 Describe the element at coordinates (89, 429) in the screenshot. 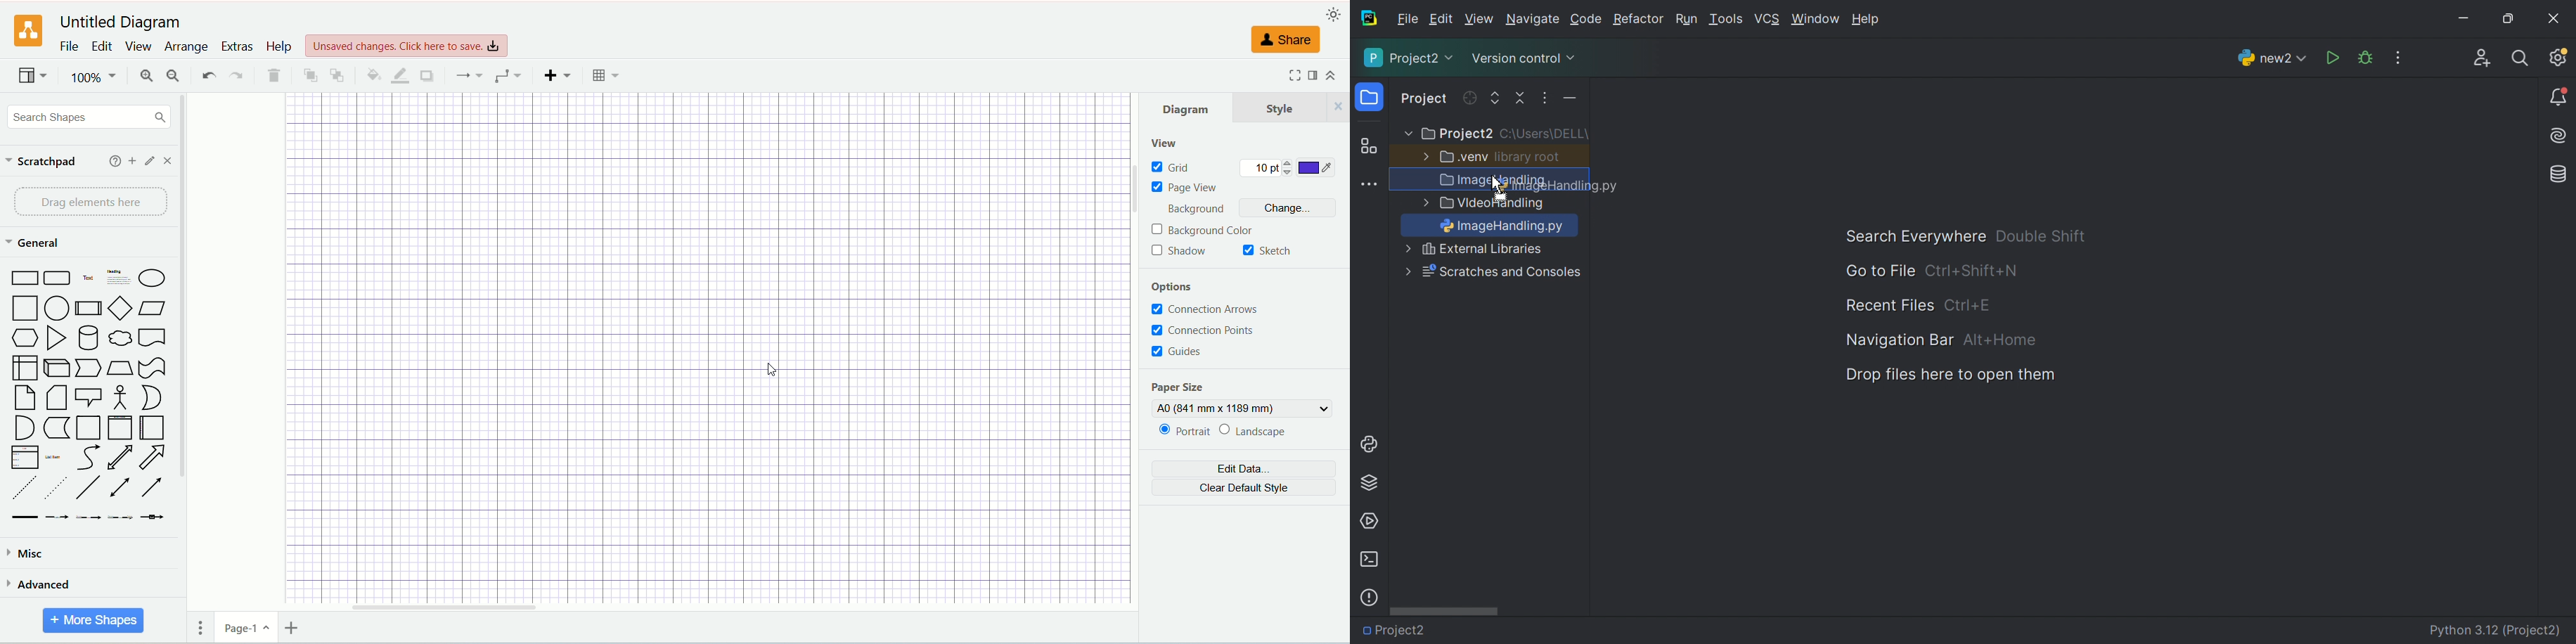

I see `Container` at that location.